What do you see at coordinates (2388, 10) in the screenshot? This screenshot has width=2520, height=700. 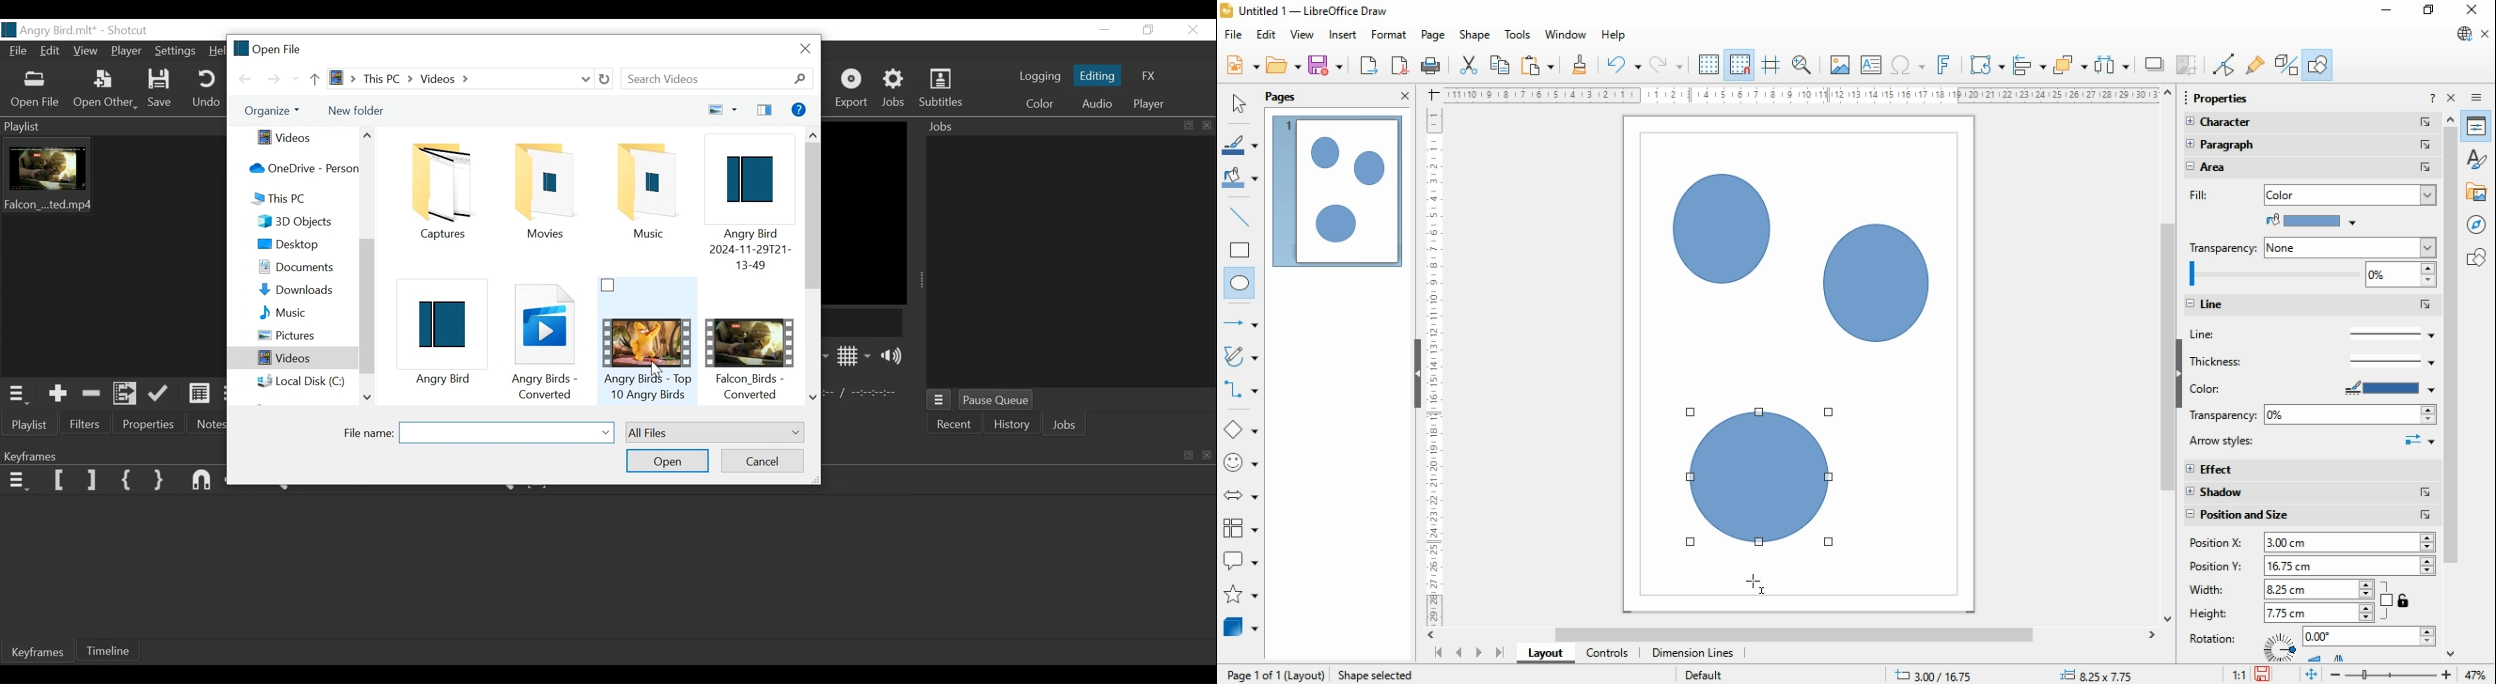 I see `minimize` at bounding box center [2388, 10].